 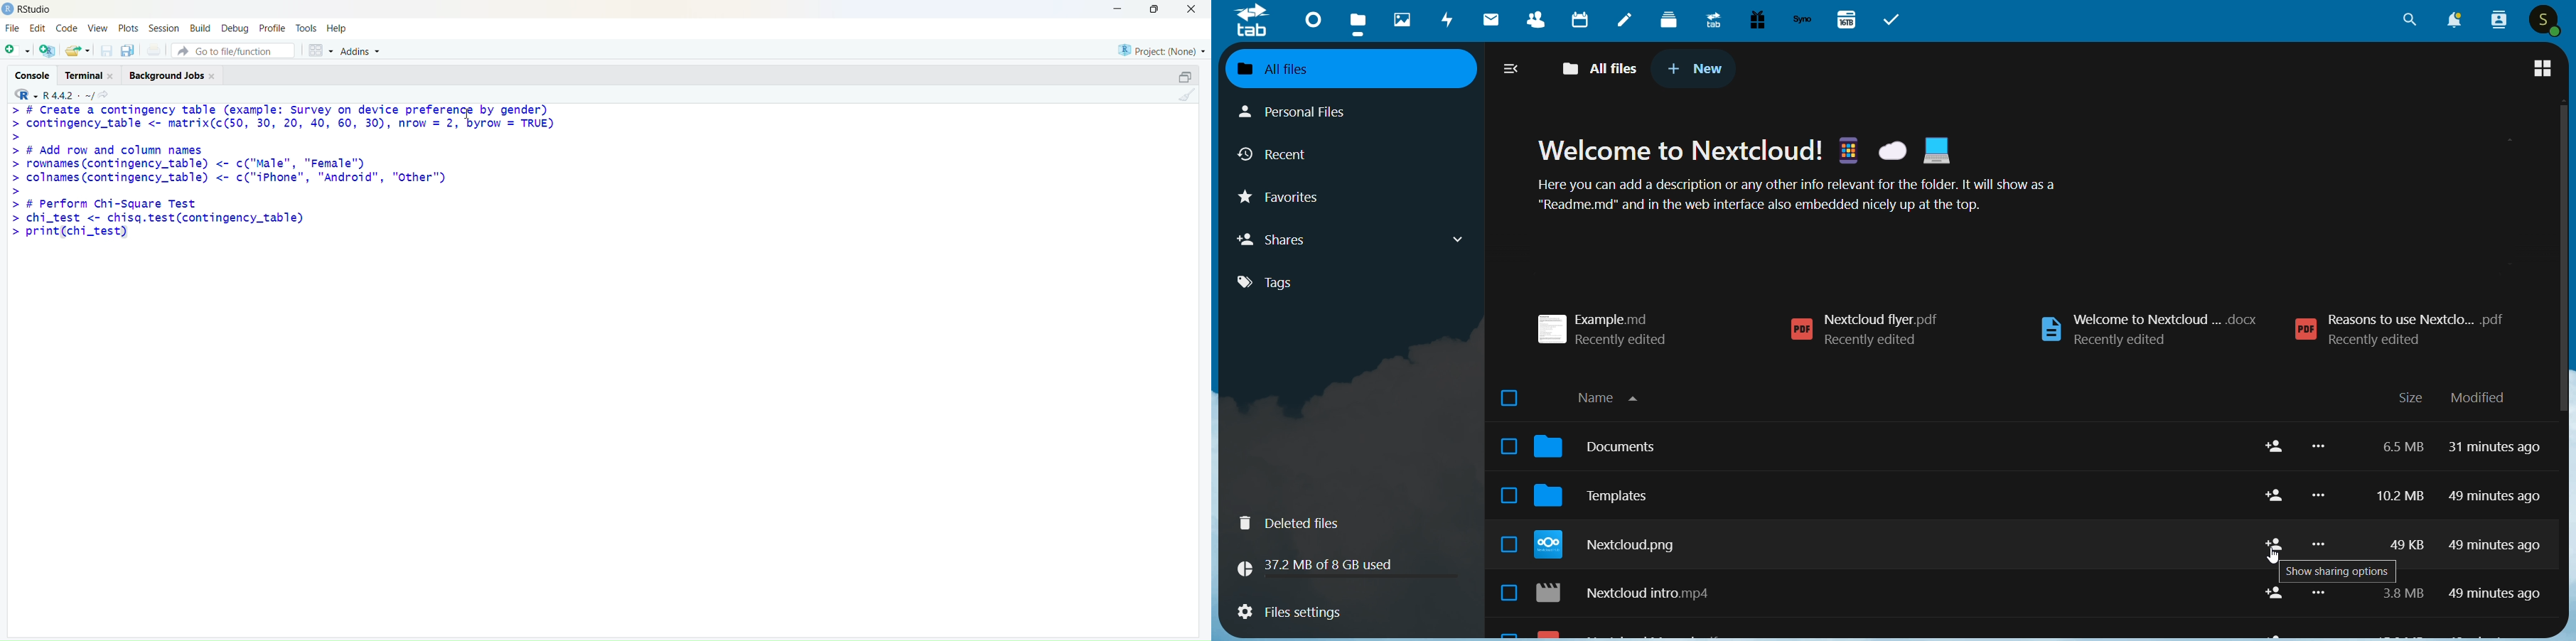 I want to click on dock, so click(x=1669, y=19).